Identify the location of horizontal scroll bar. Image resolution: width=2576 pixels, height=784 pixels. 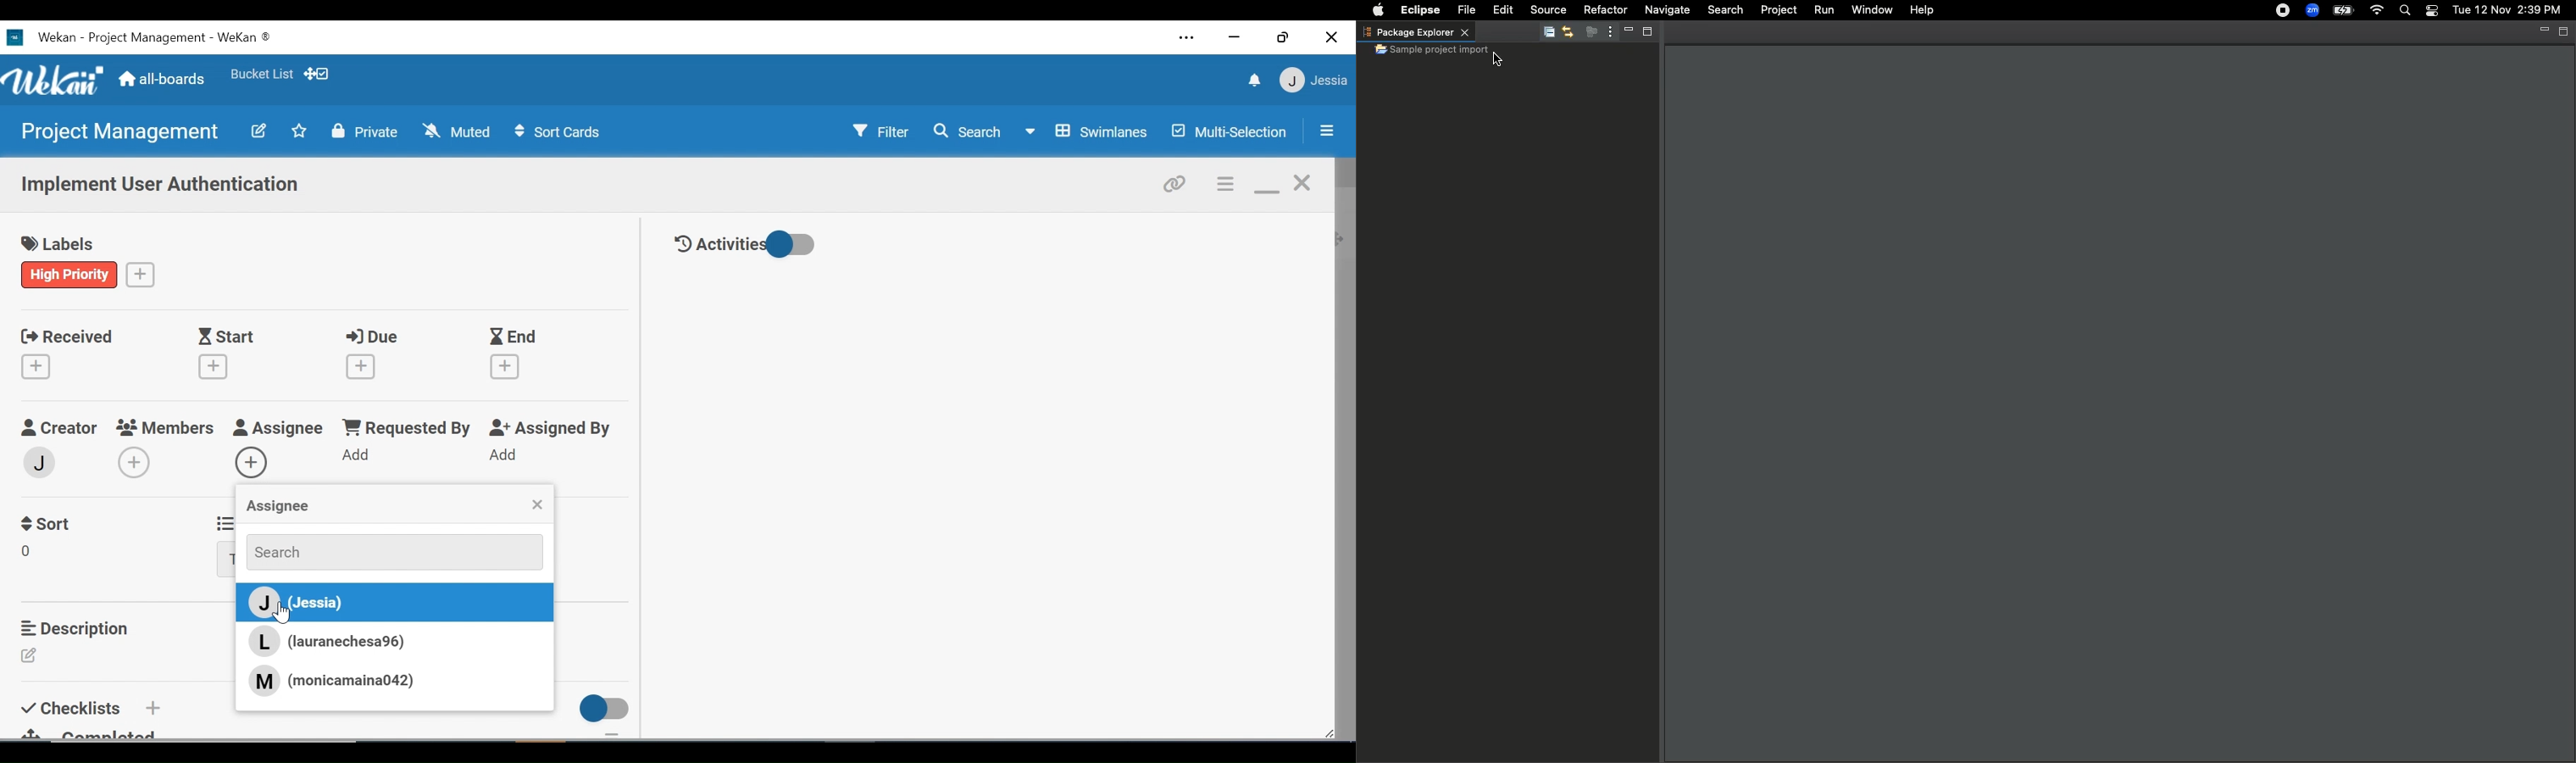
(246, 749).